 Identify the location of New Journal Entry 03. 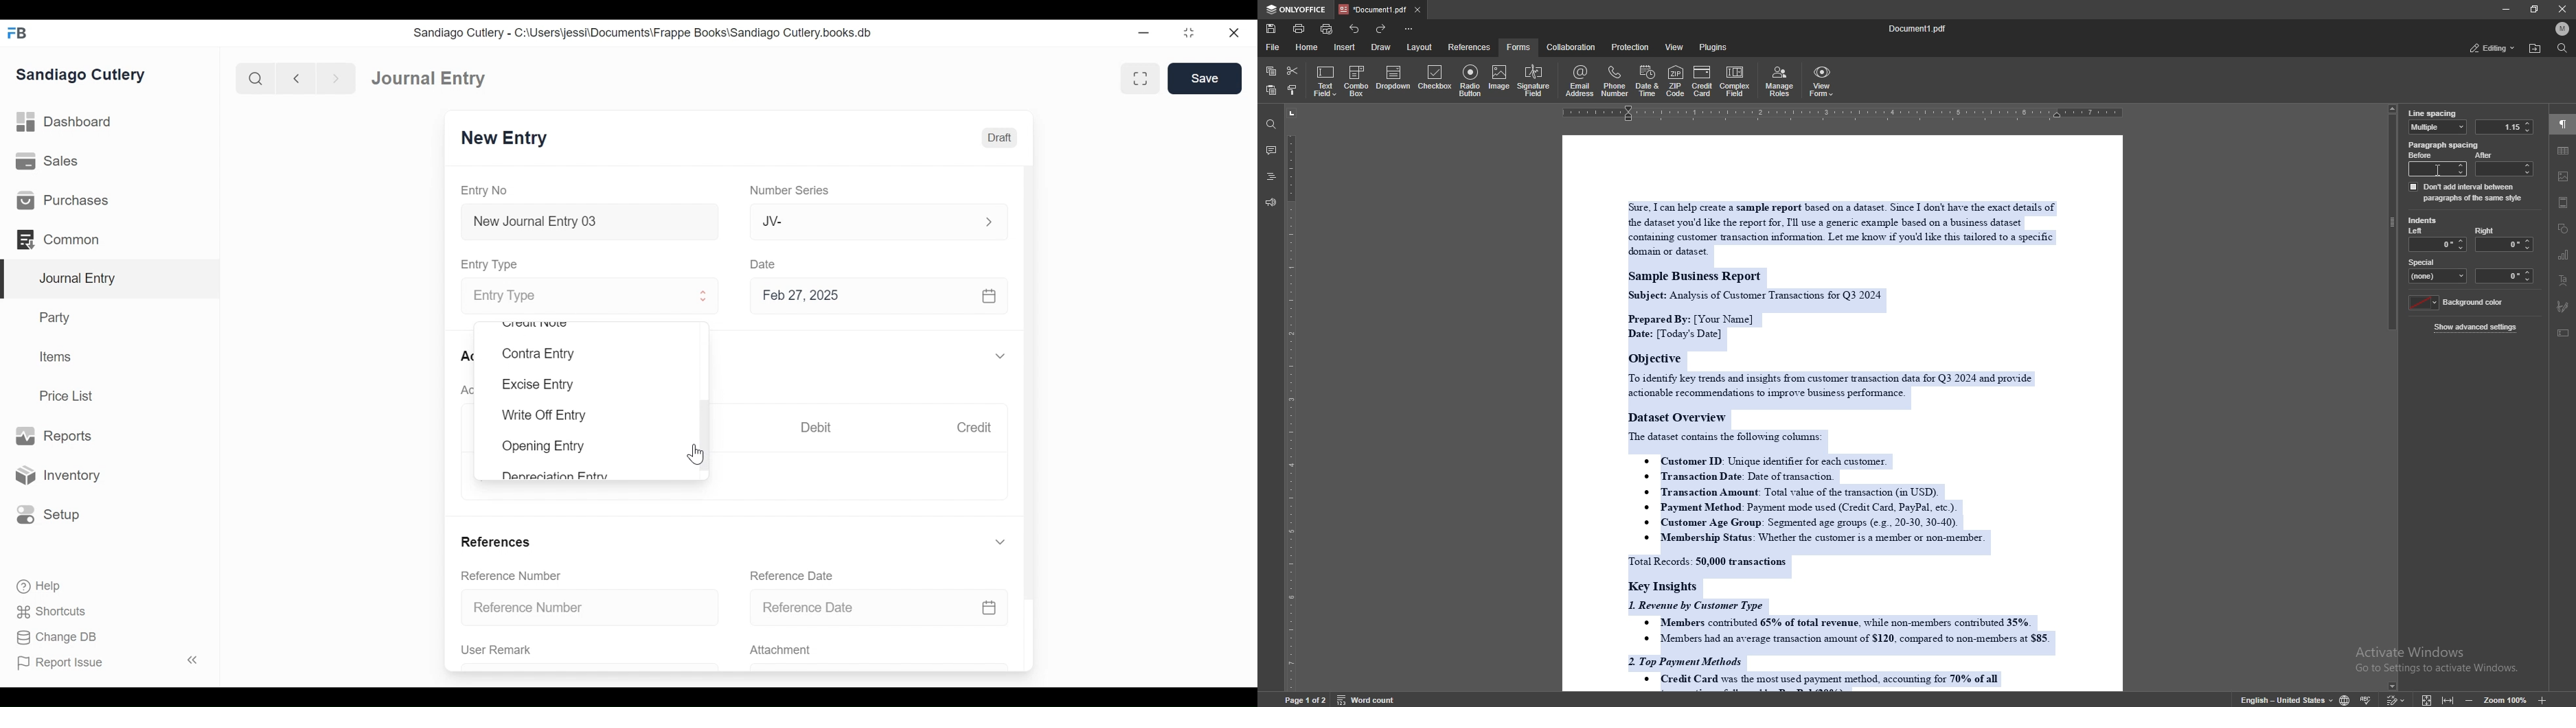
(586, 222).